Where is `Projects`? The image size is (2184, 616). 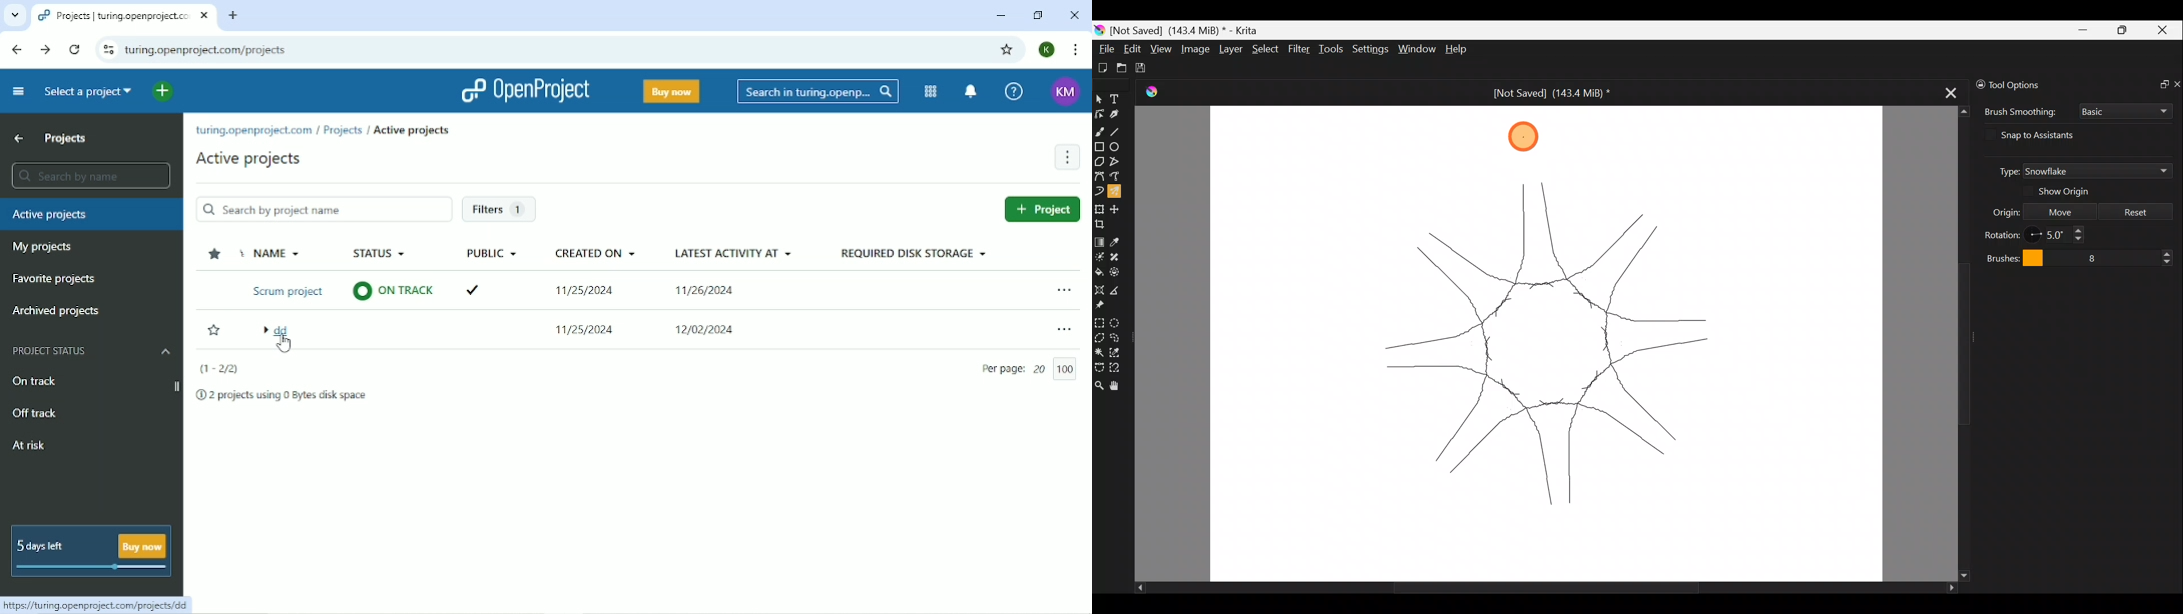 Projects is located at coordinates (342, 131).